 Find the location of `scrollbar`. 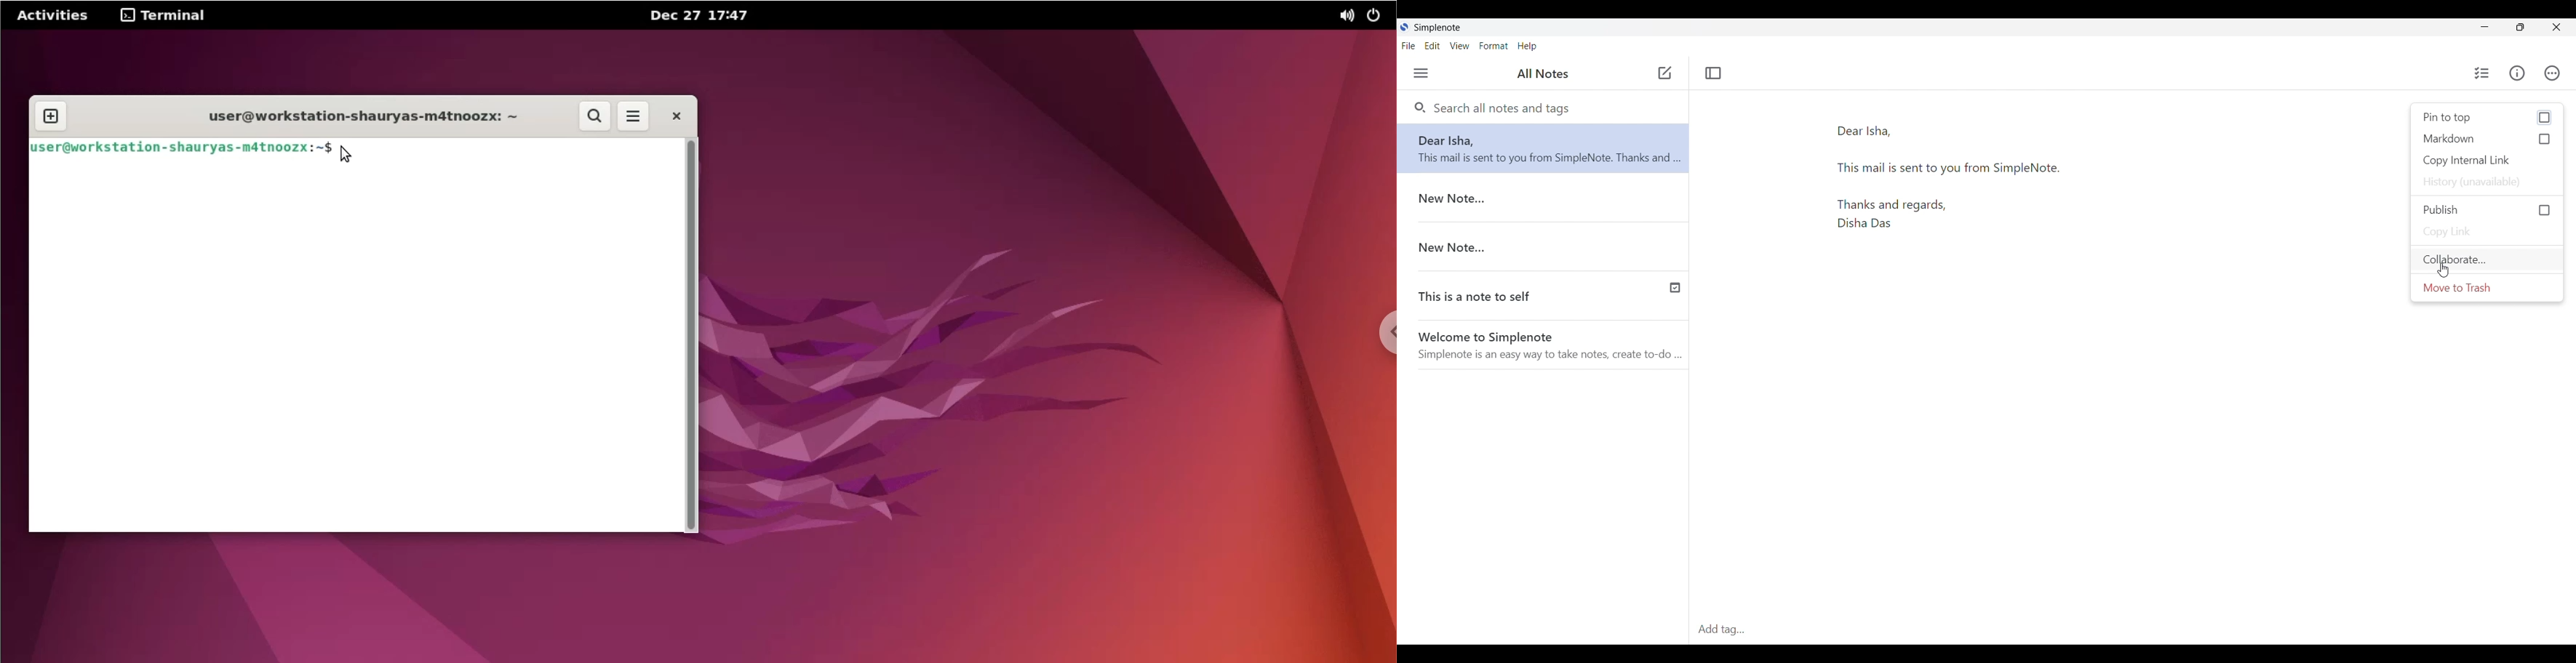

scrollbar is located at coordinates (693, 336).